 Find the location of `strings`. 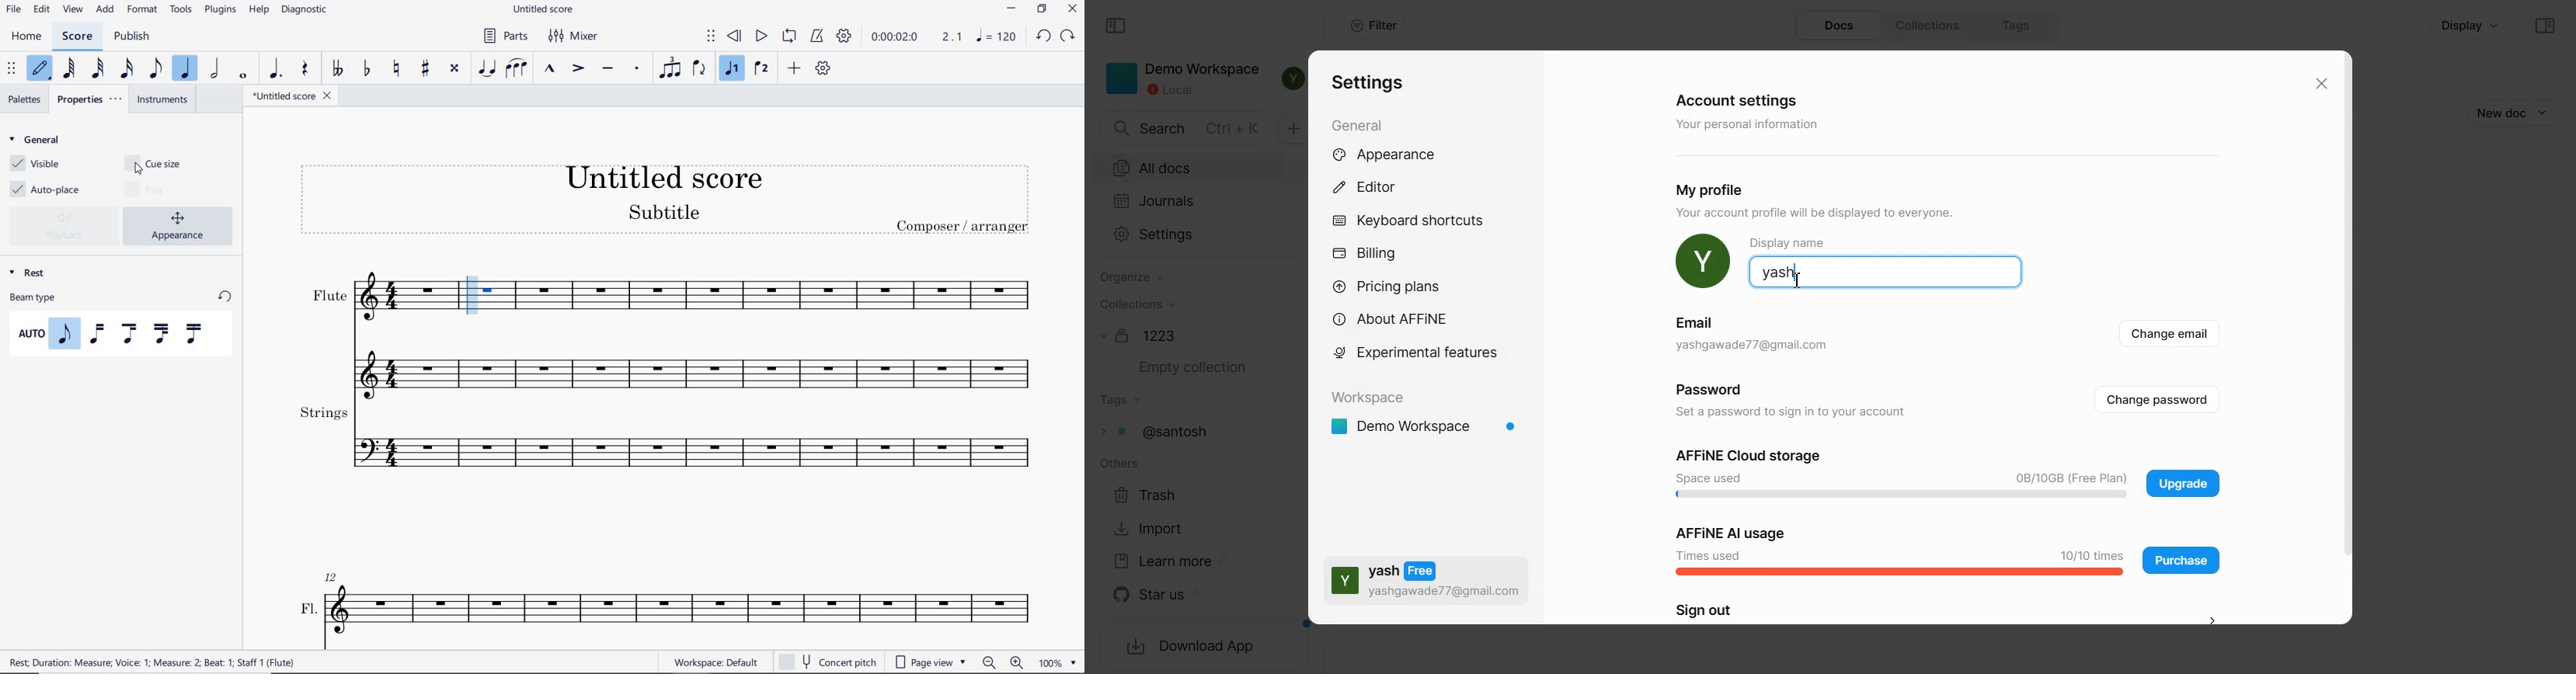

strings is located at coordinates (665, 440).